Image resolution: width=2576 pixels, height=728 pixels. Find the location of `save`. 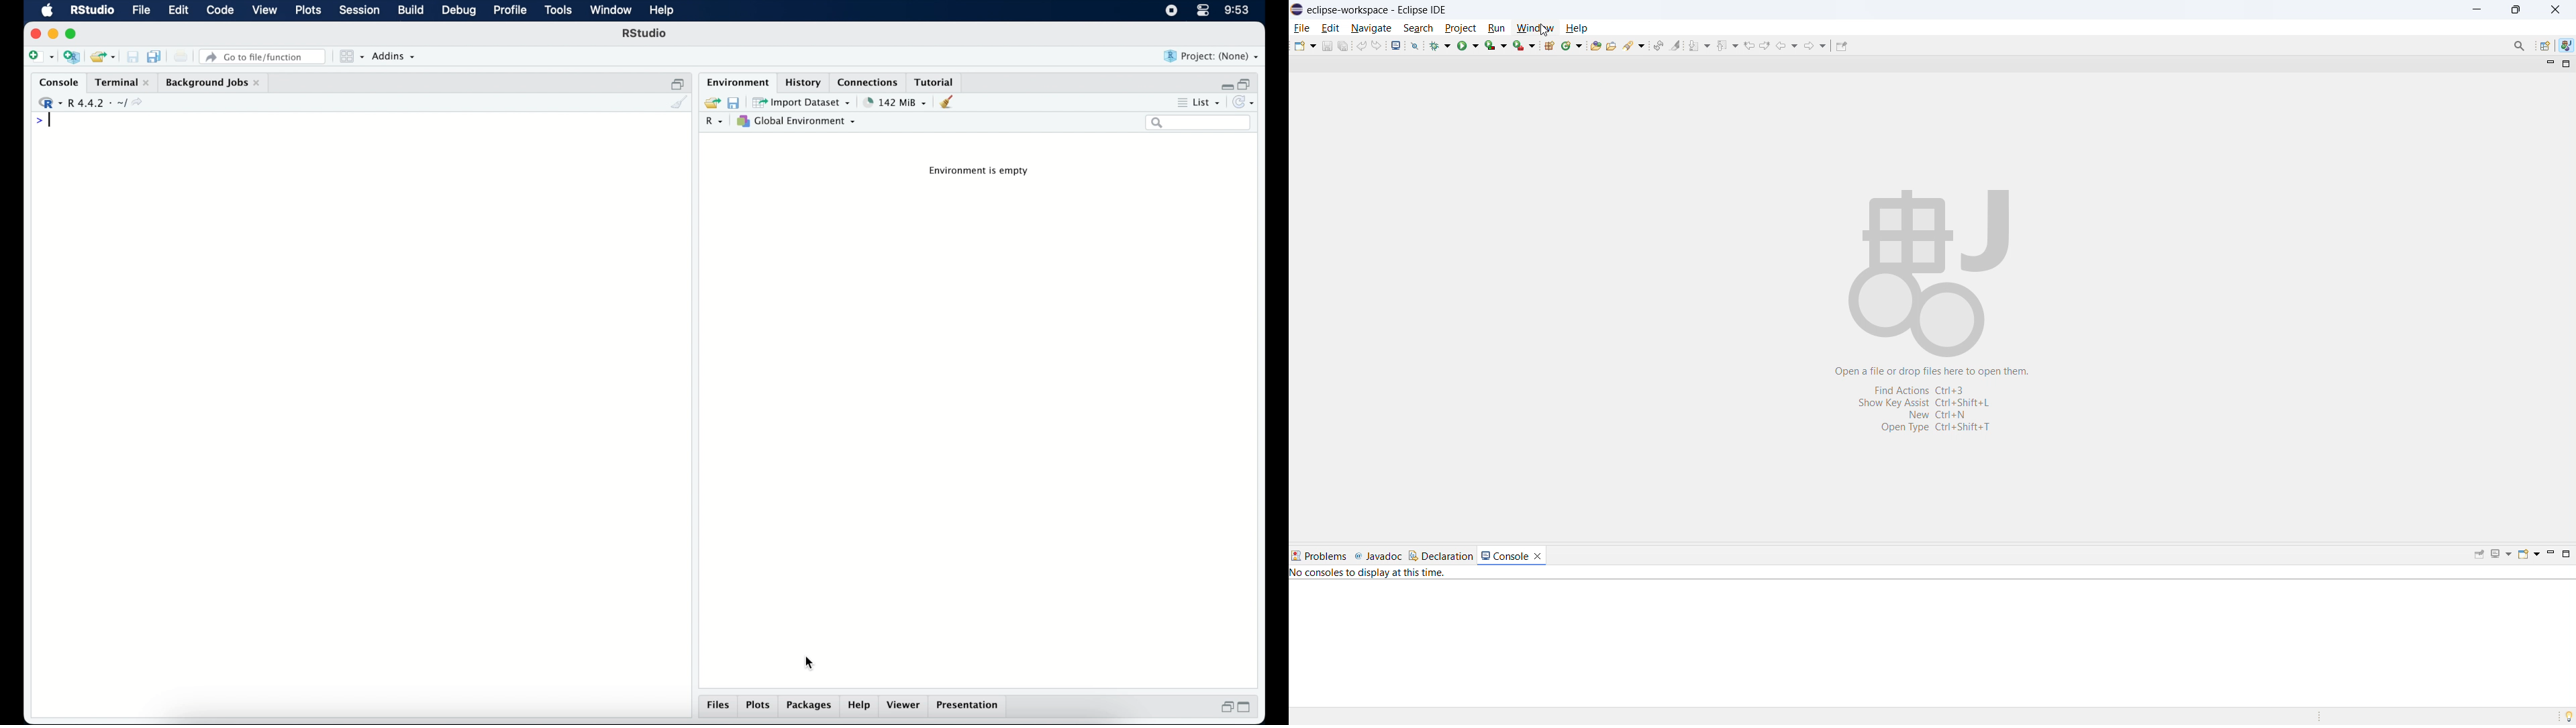

save is located at coordinates (733, 103).